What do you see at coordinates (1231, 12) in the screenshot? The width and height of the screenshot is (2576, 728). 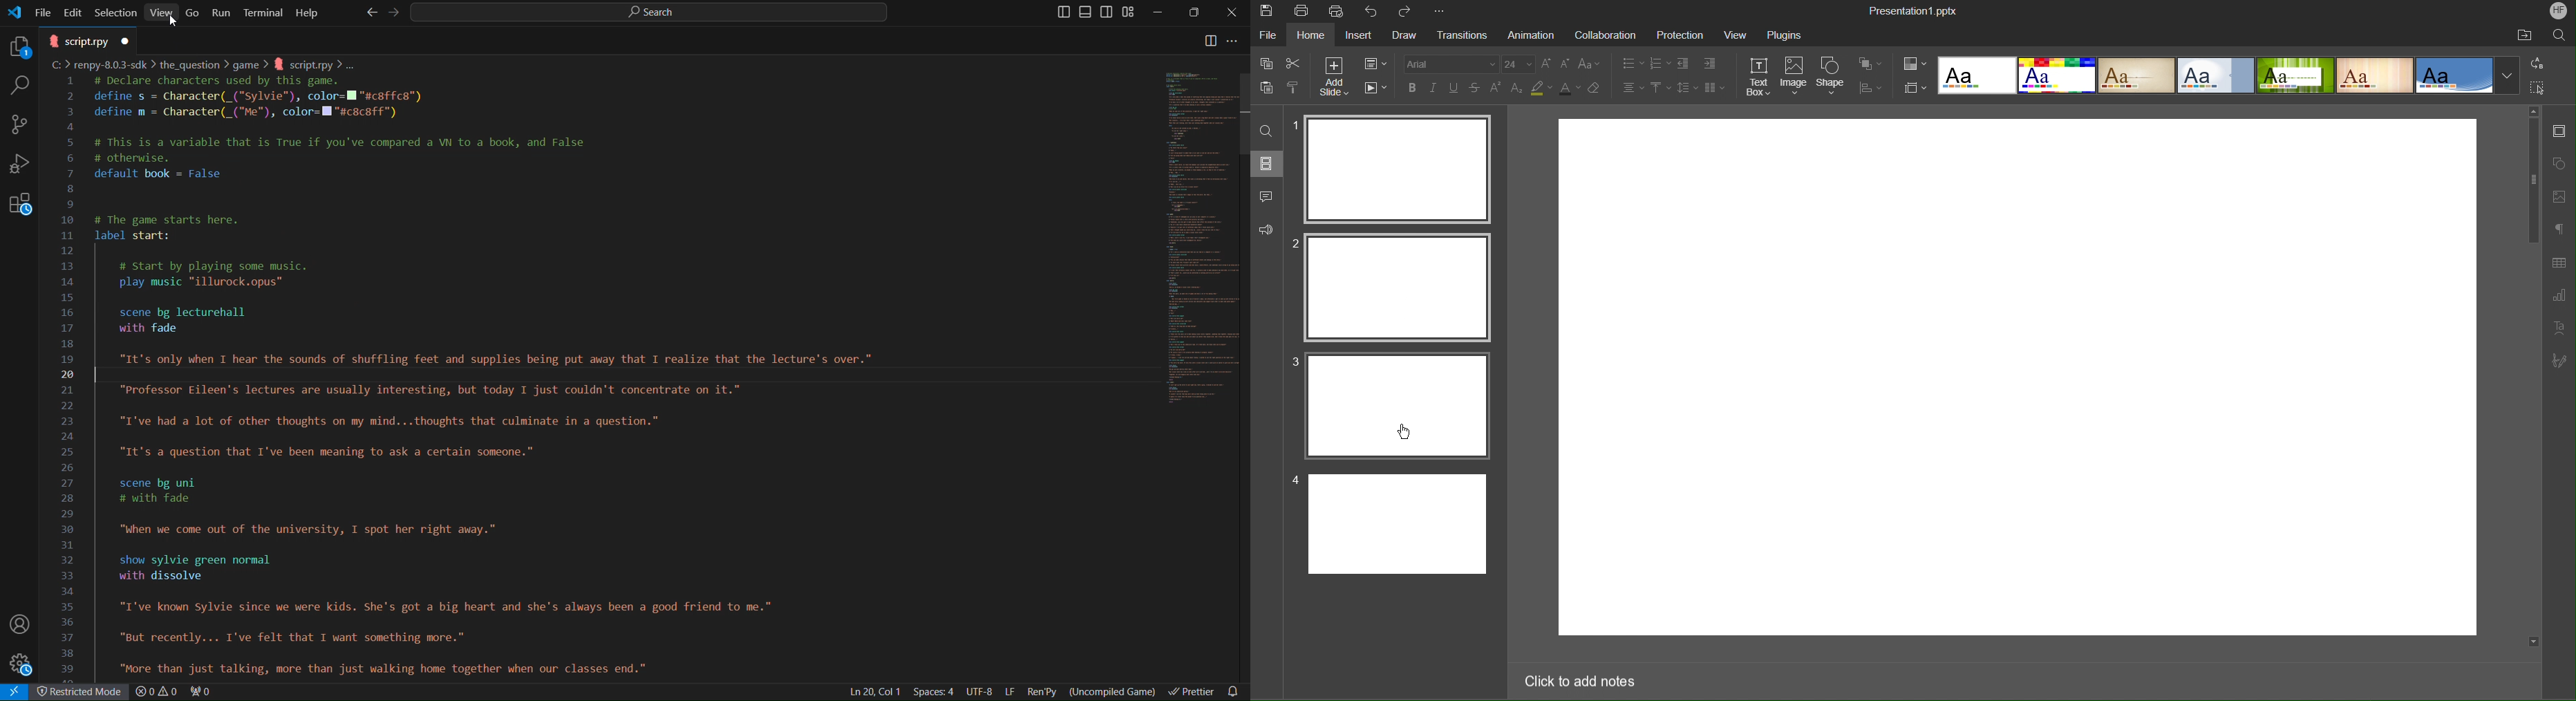 I see `Close` at bounding box center [1231, 12].